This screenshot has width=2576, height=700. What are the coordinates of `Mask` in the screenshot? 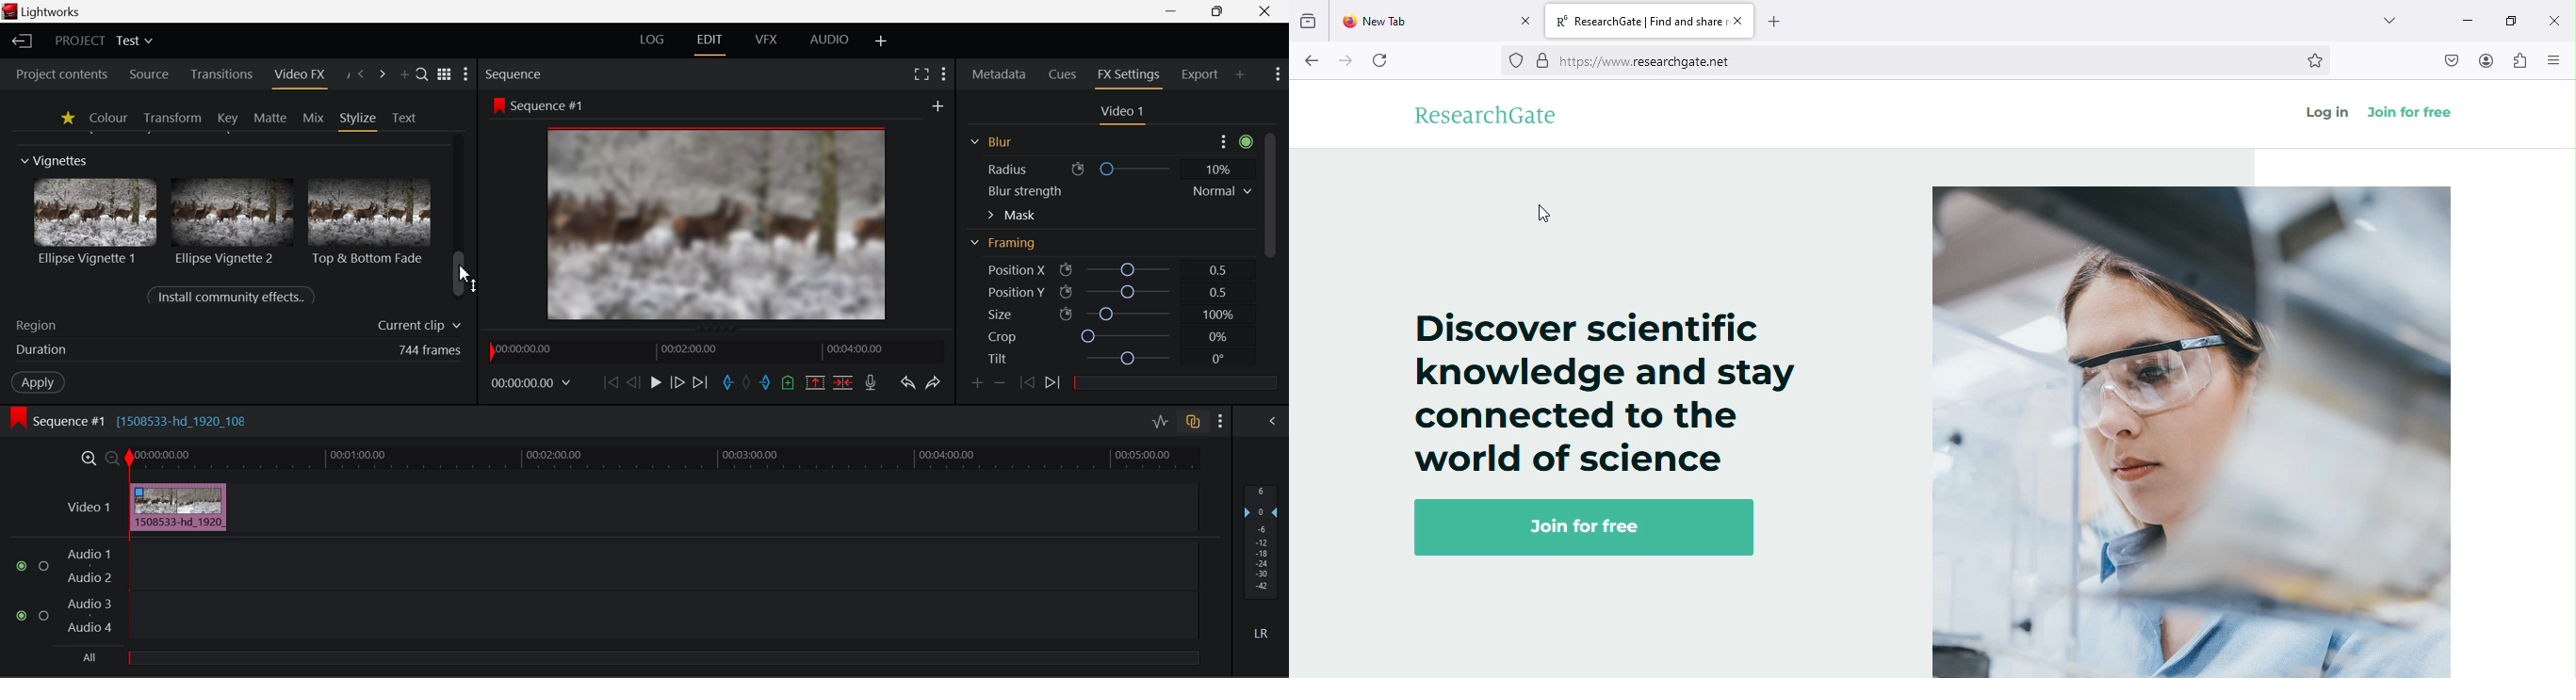 It's located at (1012, 215).